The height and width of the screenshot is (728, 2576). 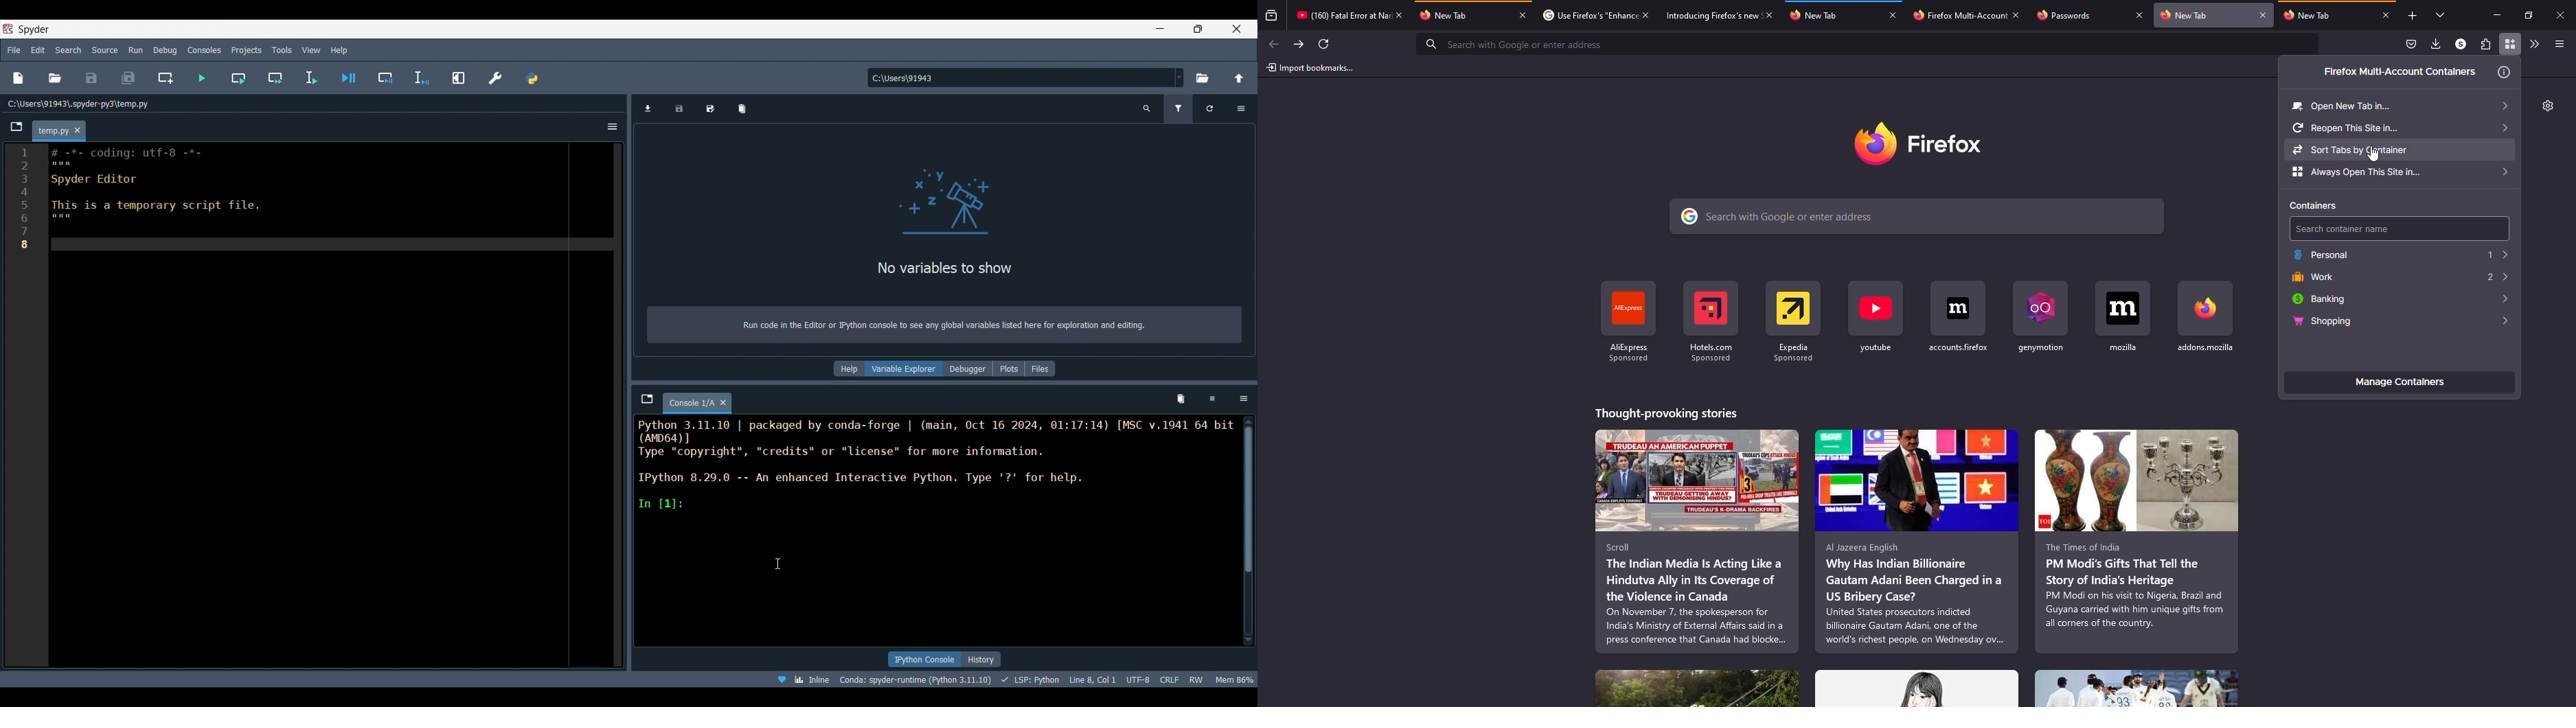 I want to click on ipython console pane, so click(x=936, y=465).